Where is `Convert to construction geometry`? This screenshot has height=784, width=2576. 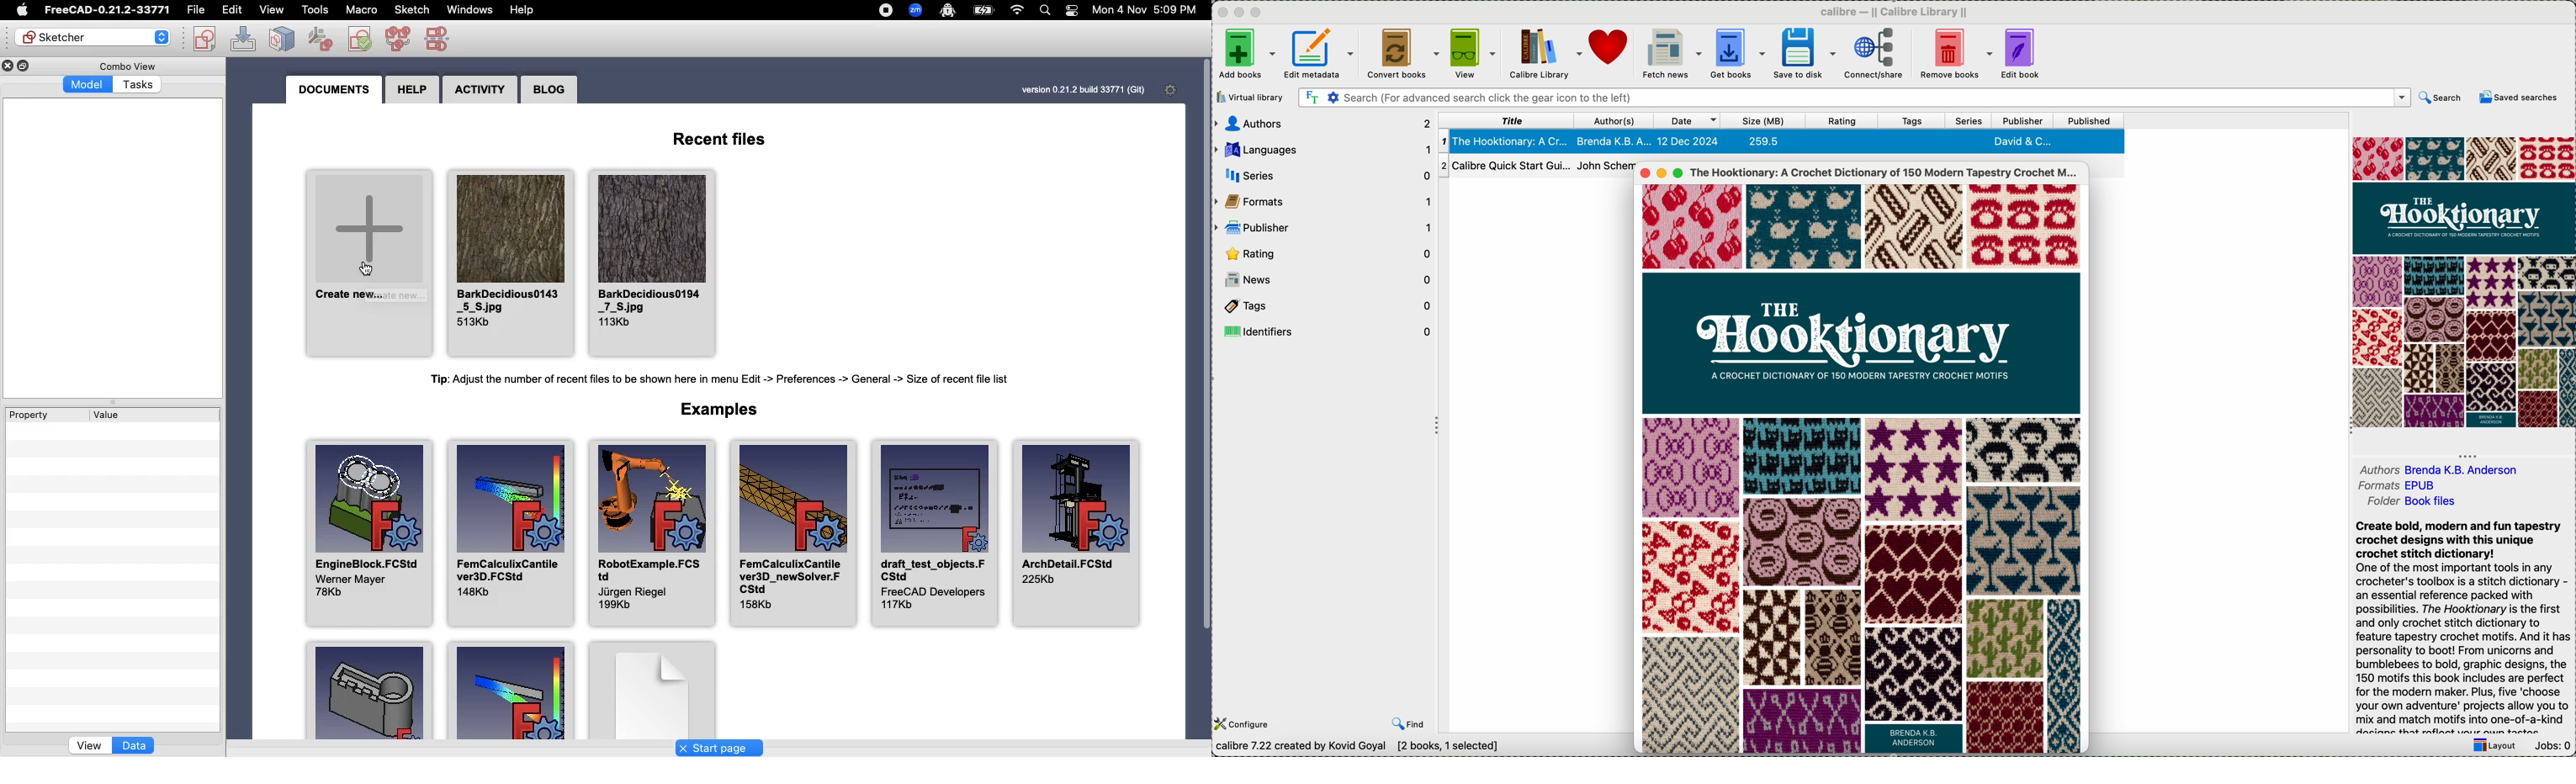
Convert to construction geometry is located at coordinates (443, 40).